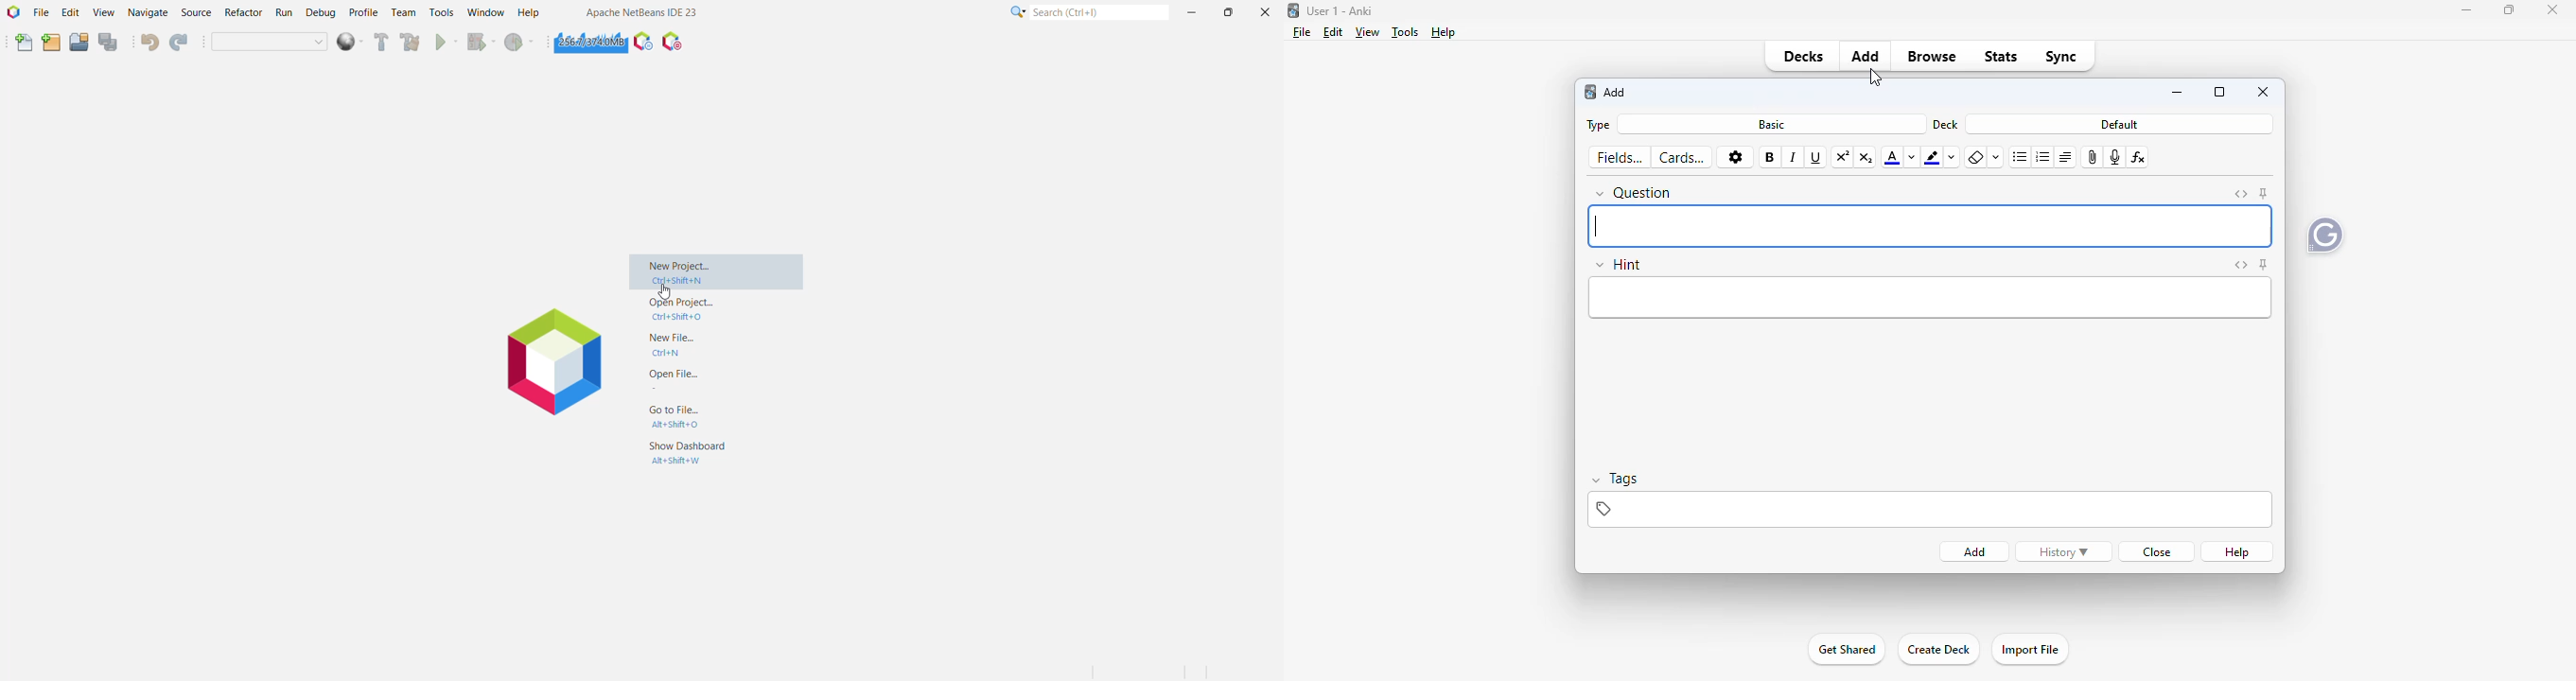  I want to click on More Options, so click(1017, 14).